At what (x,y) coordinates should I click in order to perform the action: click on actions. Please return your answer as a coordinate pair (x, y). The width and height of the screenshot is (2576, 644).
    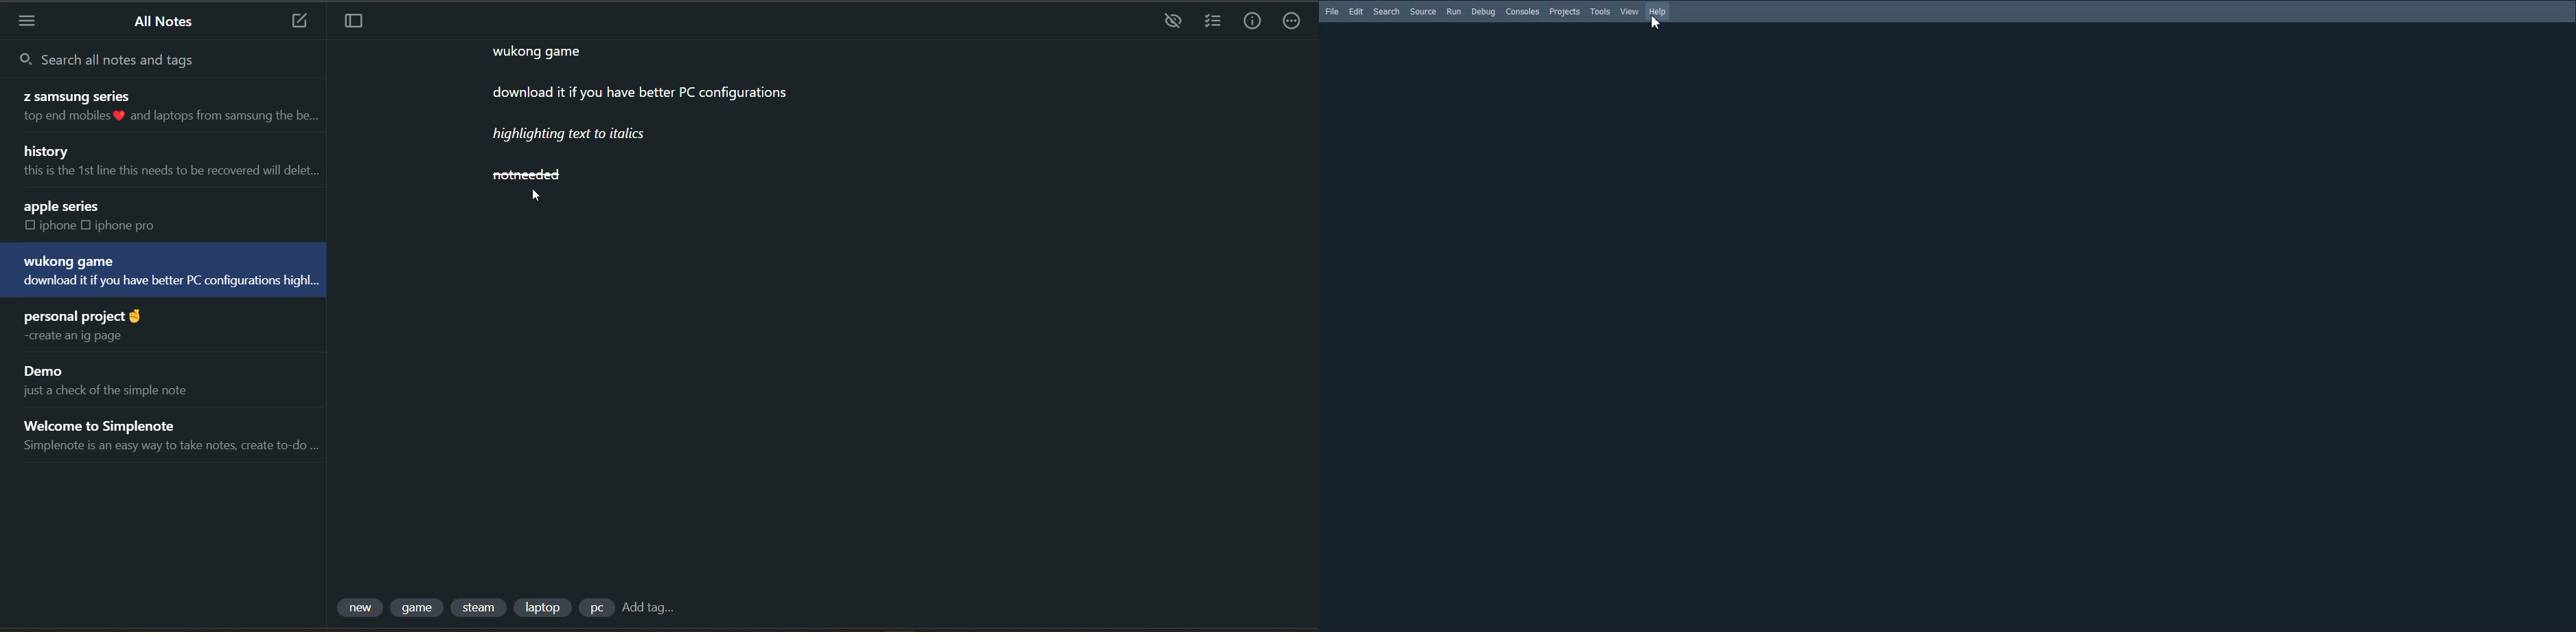
    Looking at the image, I should click on (1288, 22).